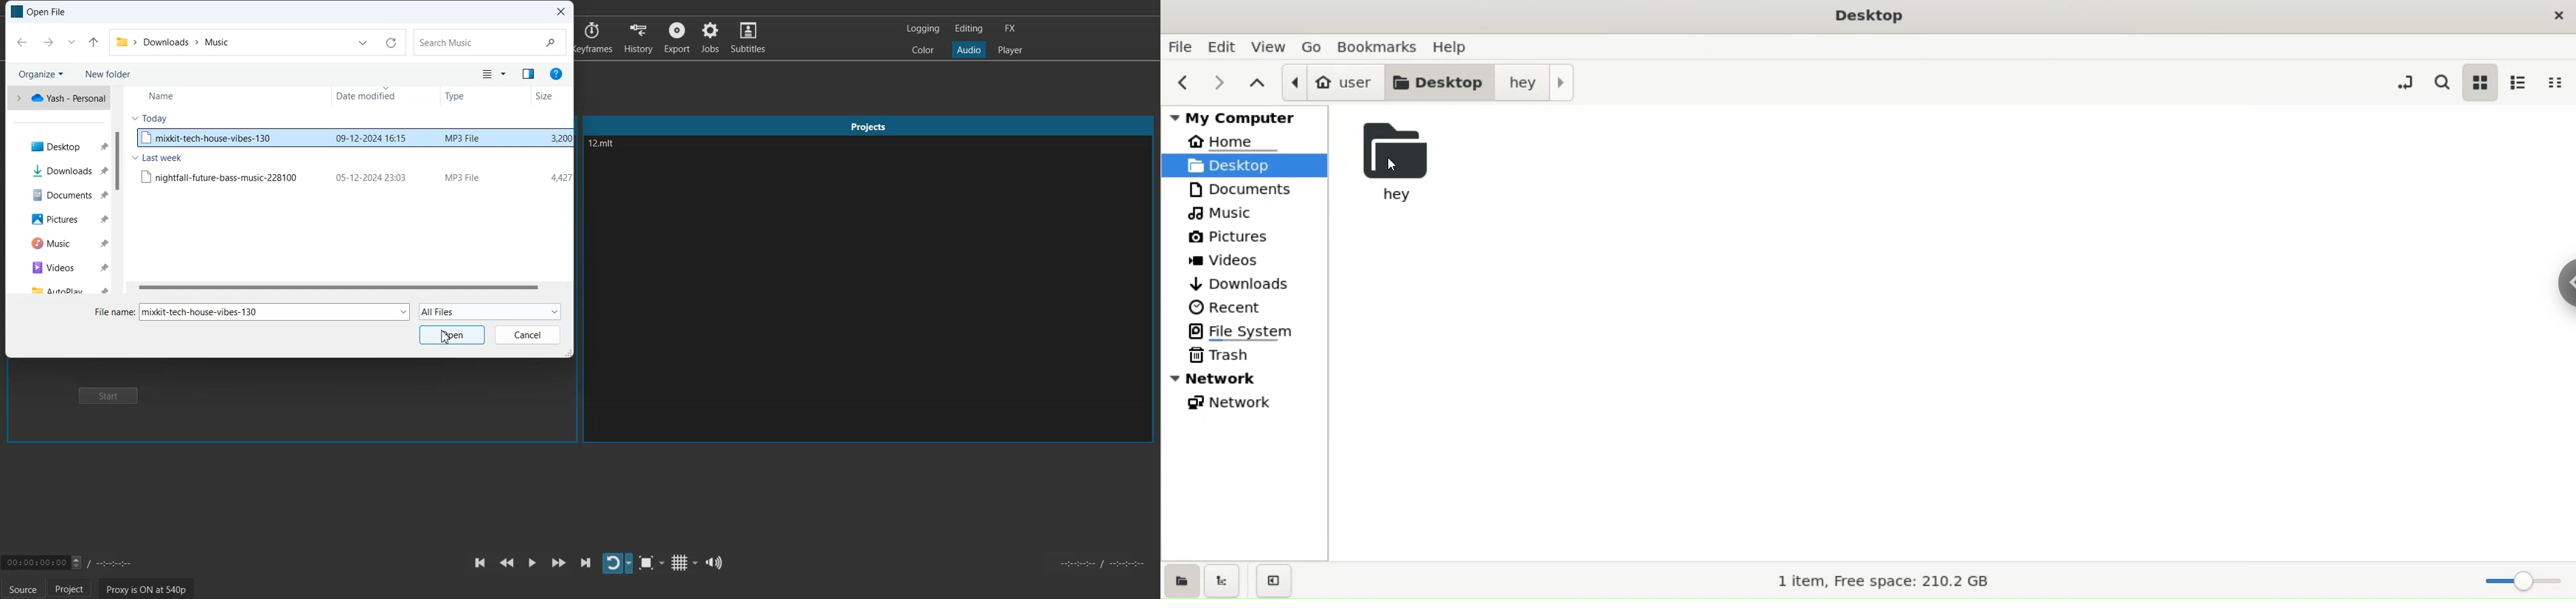 The width and height of the screenshot is (2576, 616). What do you see at coordinates (870, 124) in the screenshot?
I see `Project window` at bounding box center [870, 124].